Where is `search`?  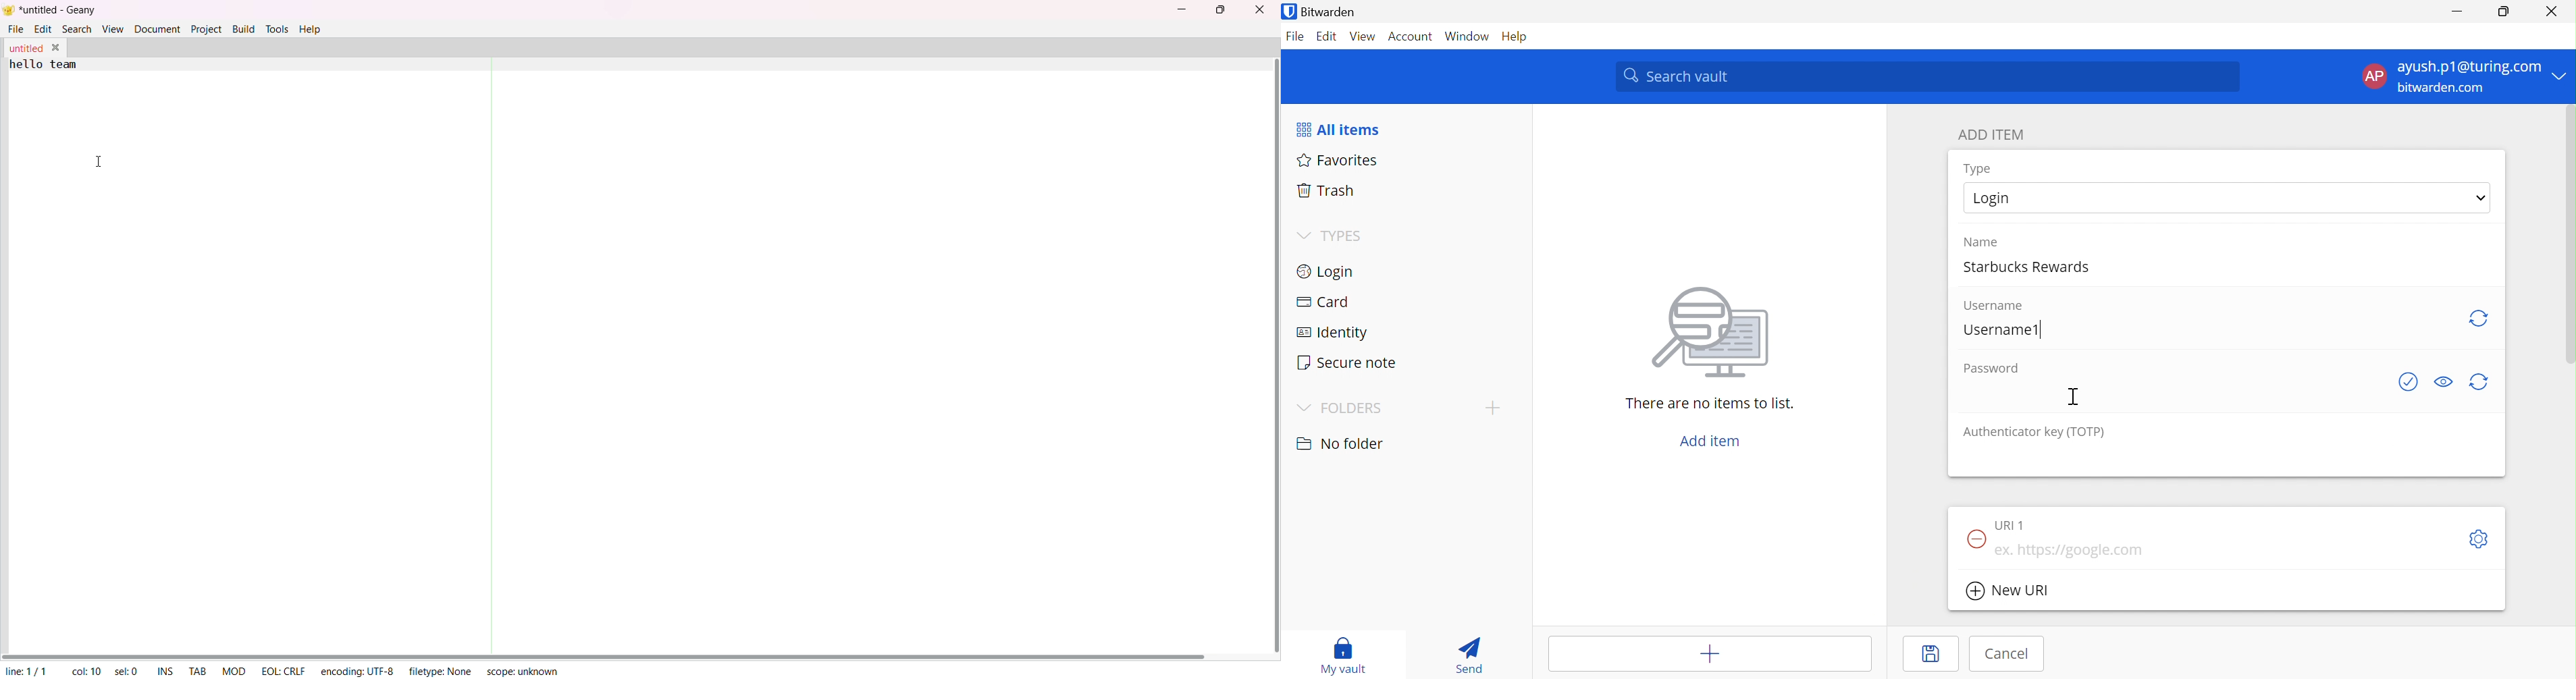 search is located at coordinates (79, 29).